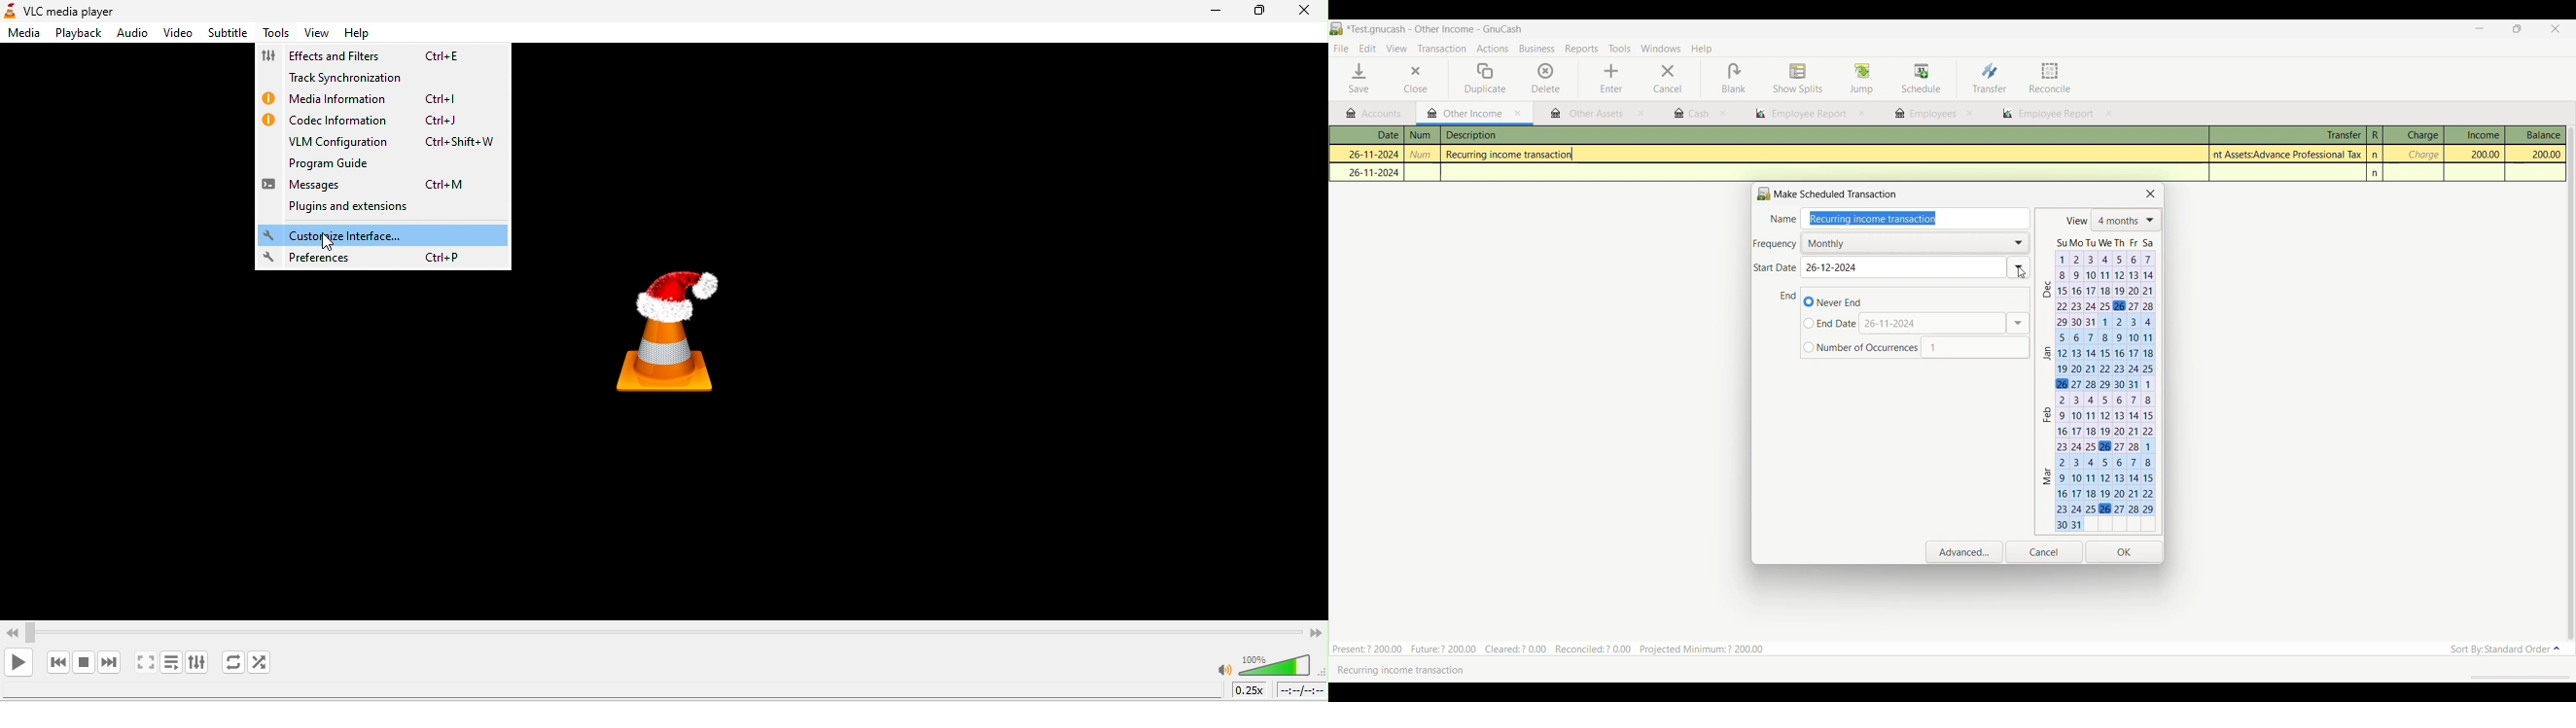 This screenshot has height=728, width=2576. I want to click on Assets:Advance Professional Tax, so click(2290, 154).